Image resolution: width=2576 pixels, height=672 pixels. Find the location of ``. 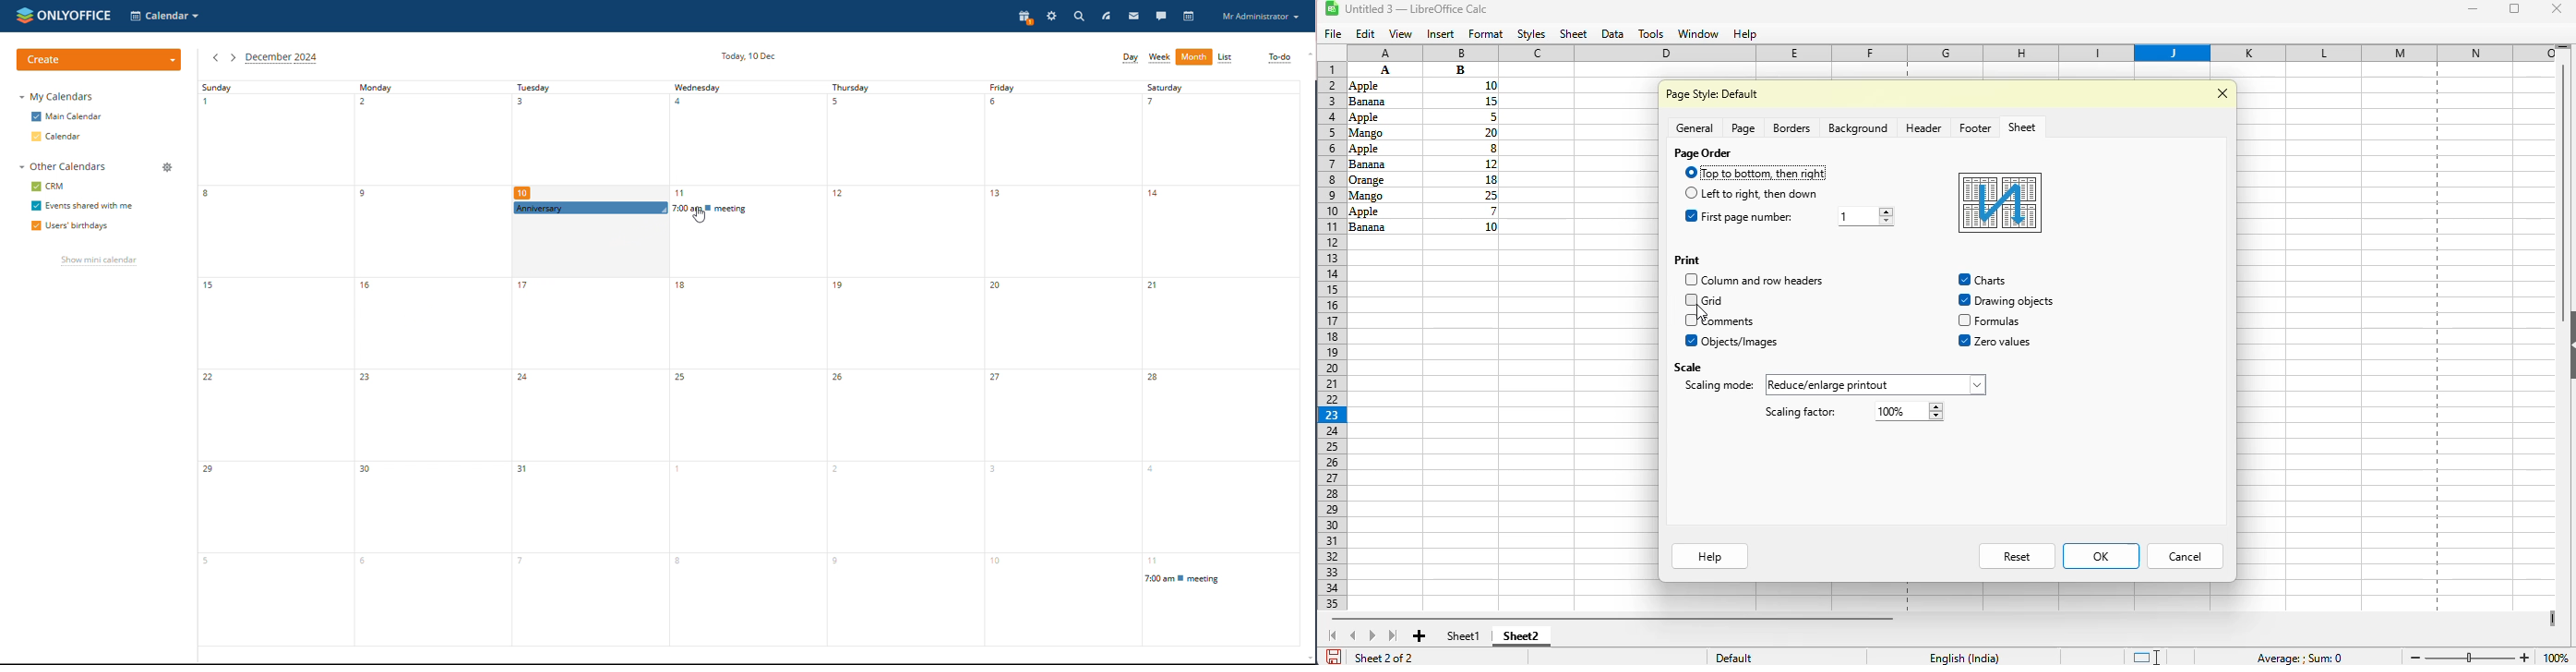

 is located at coordinates (1692, 279).